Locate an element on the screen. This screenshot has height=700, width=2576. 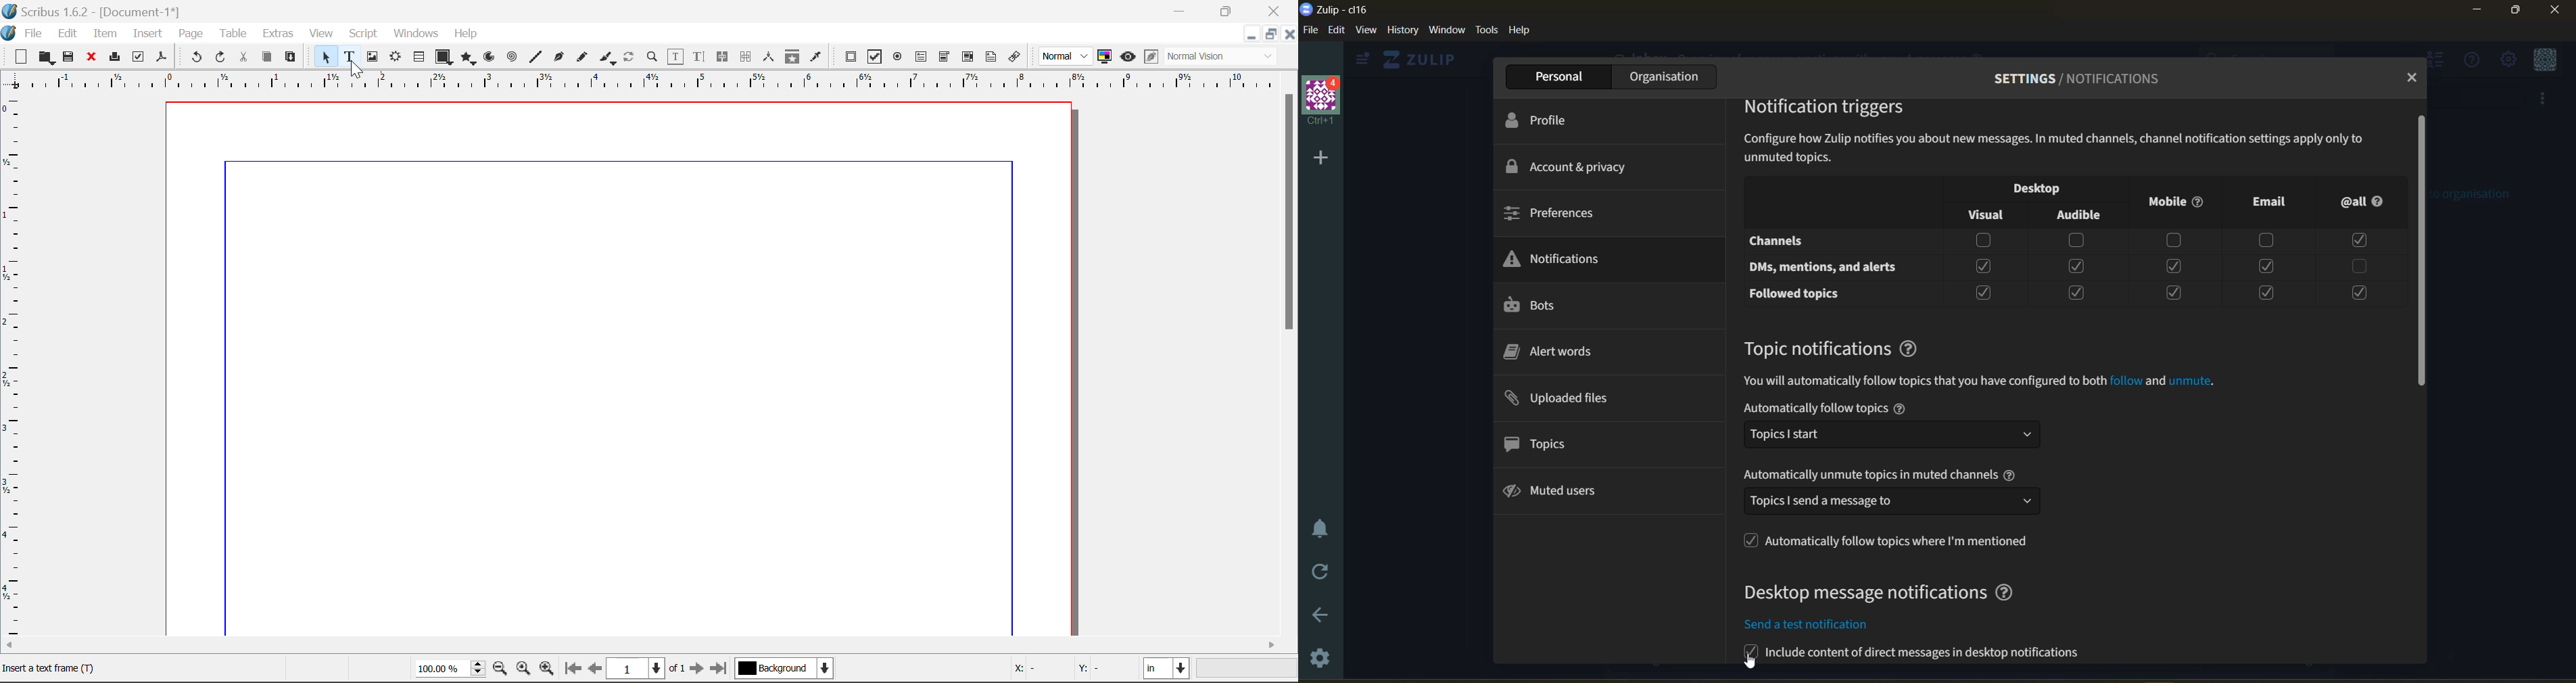
Checkbox is located at coordinates (2362, 292).